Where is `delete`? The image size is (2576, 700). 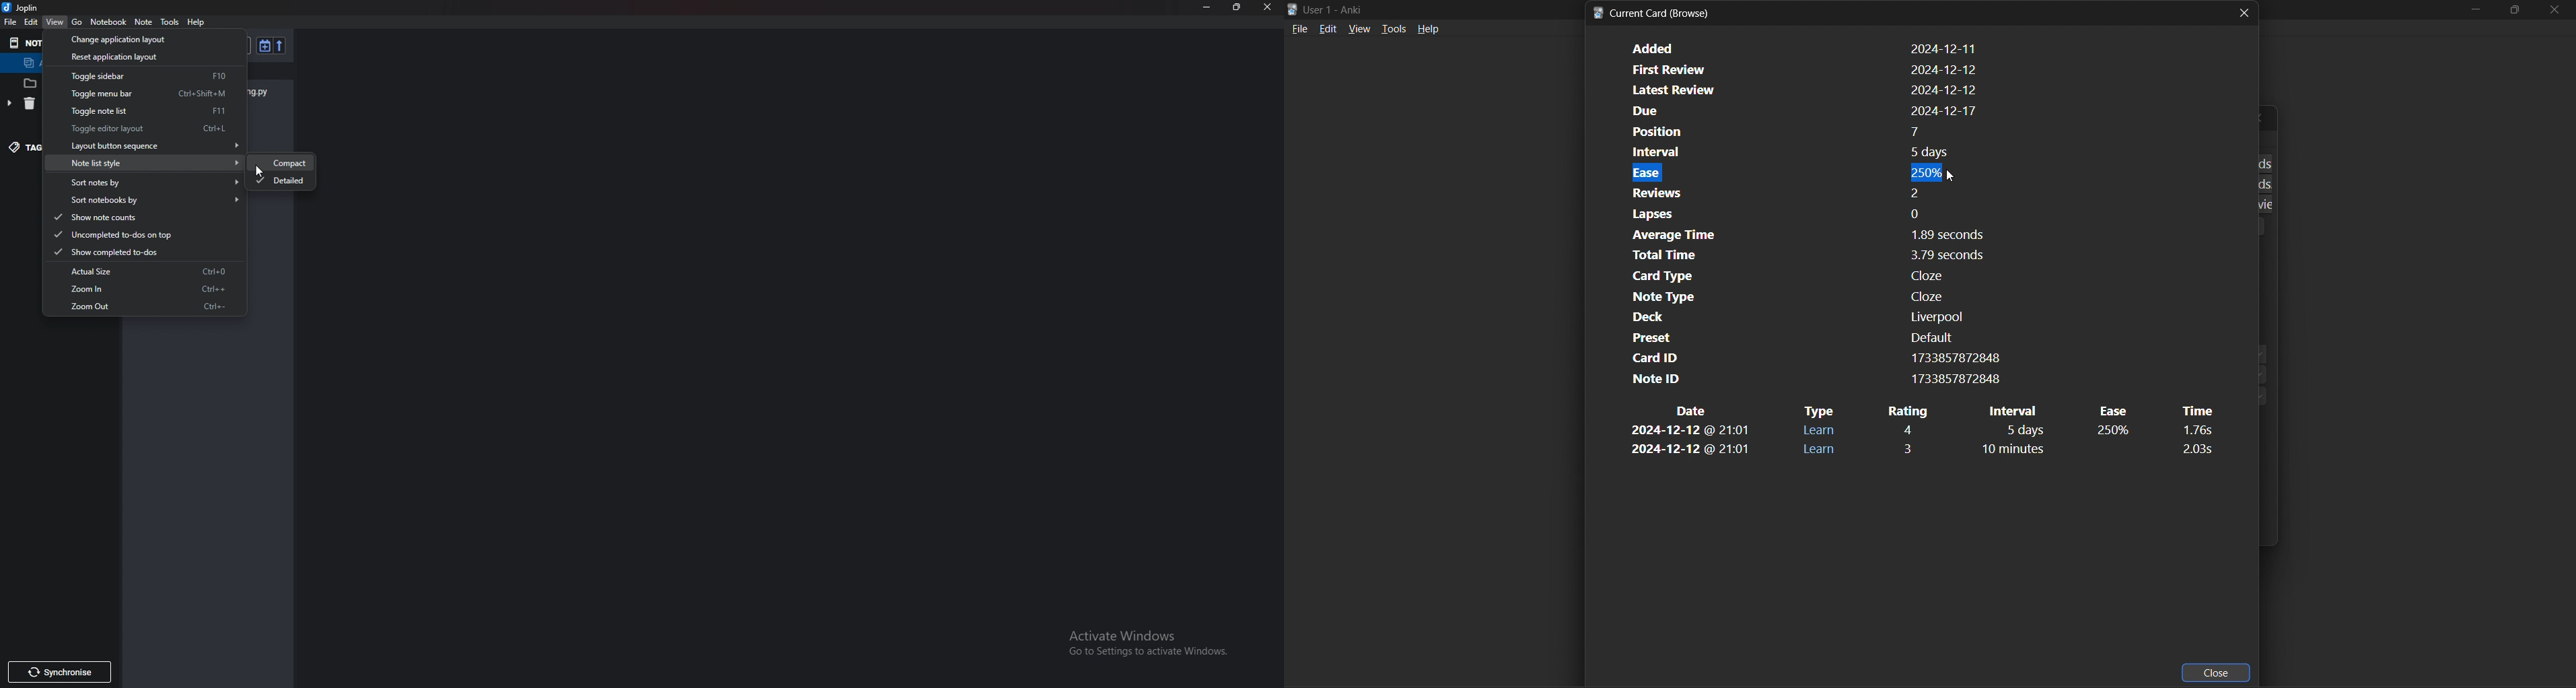 delete is located at coordinates (29, 104).